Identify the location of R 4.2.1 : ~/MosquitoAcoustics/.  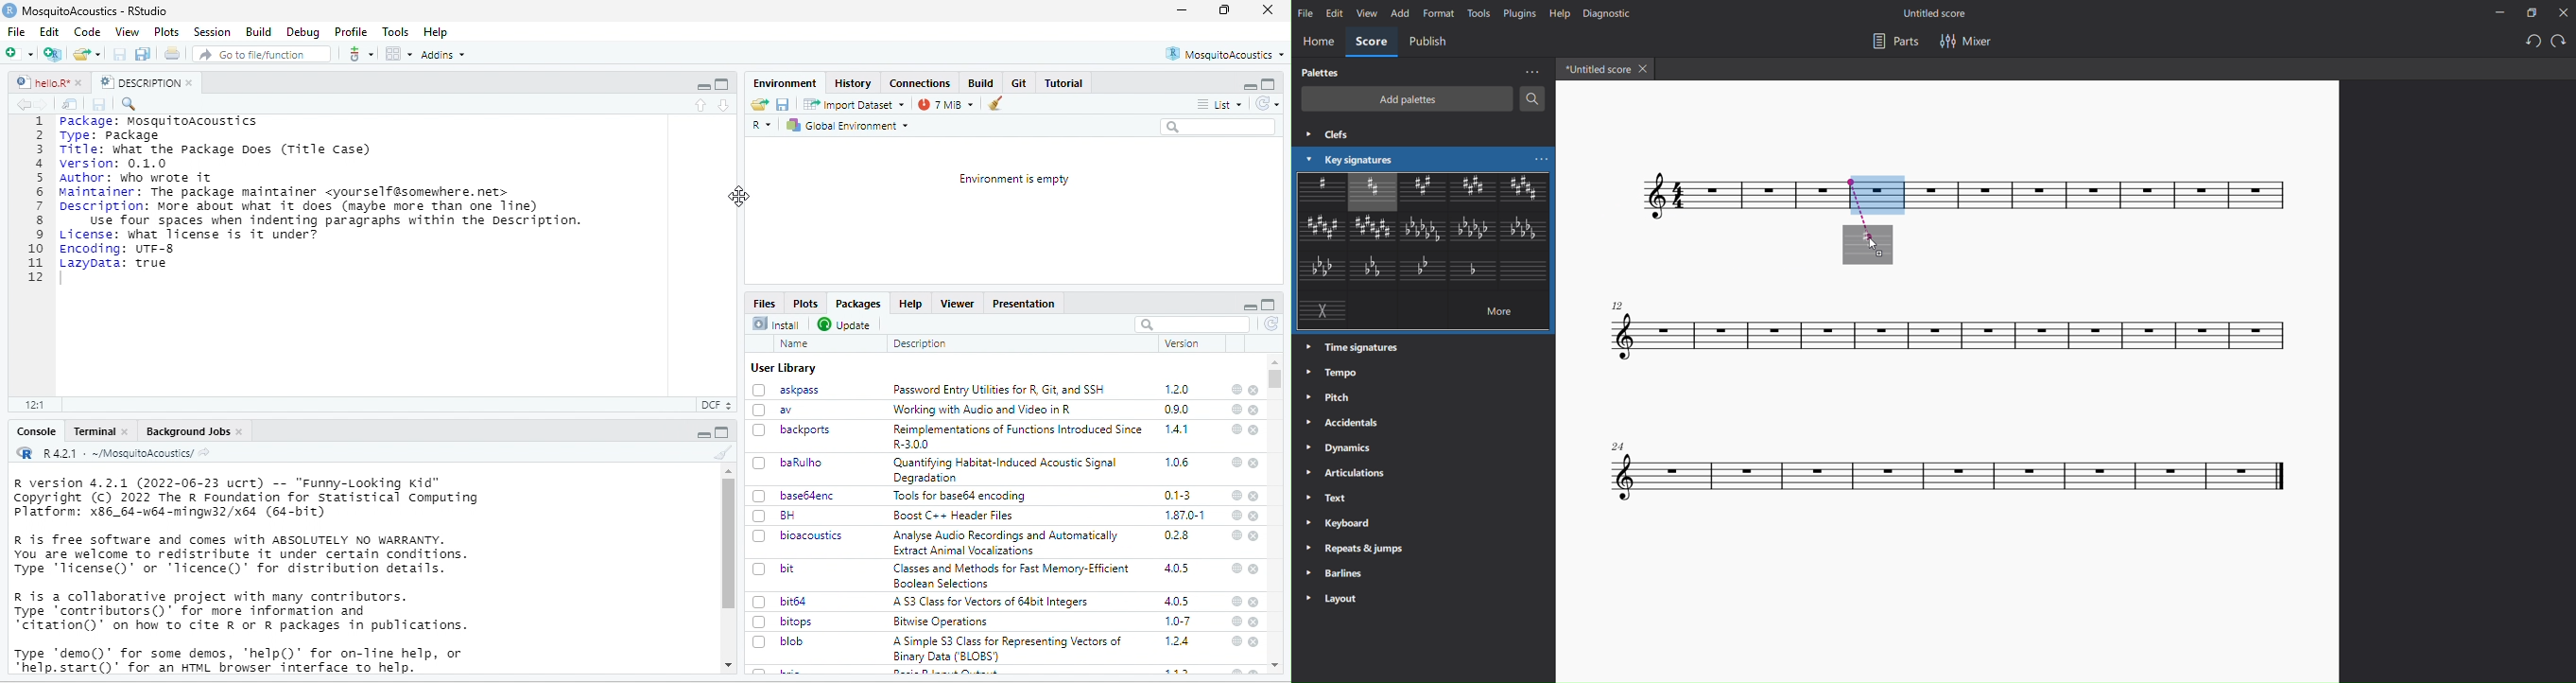
(113, 454).